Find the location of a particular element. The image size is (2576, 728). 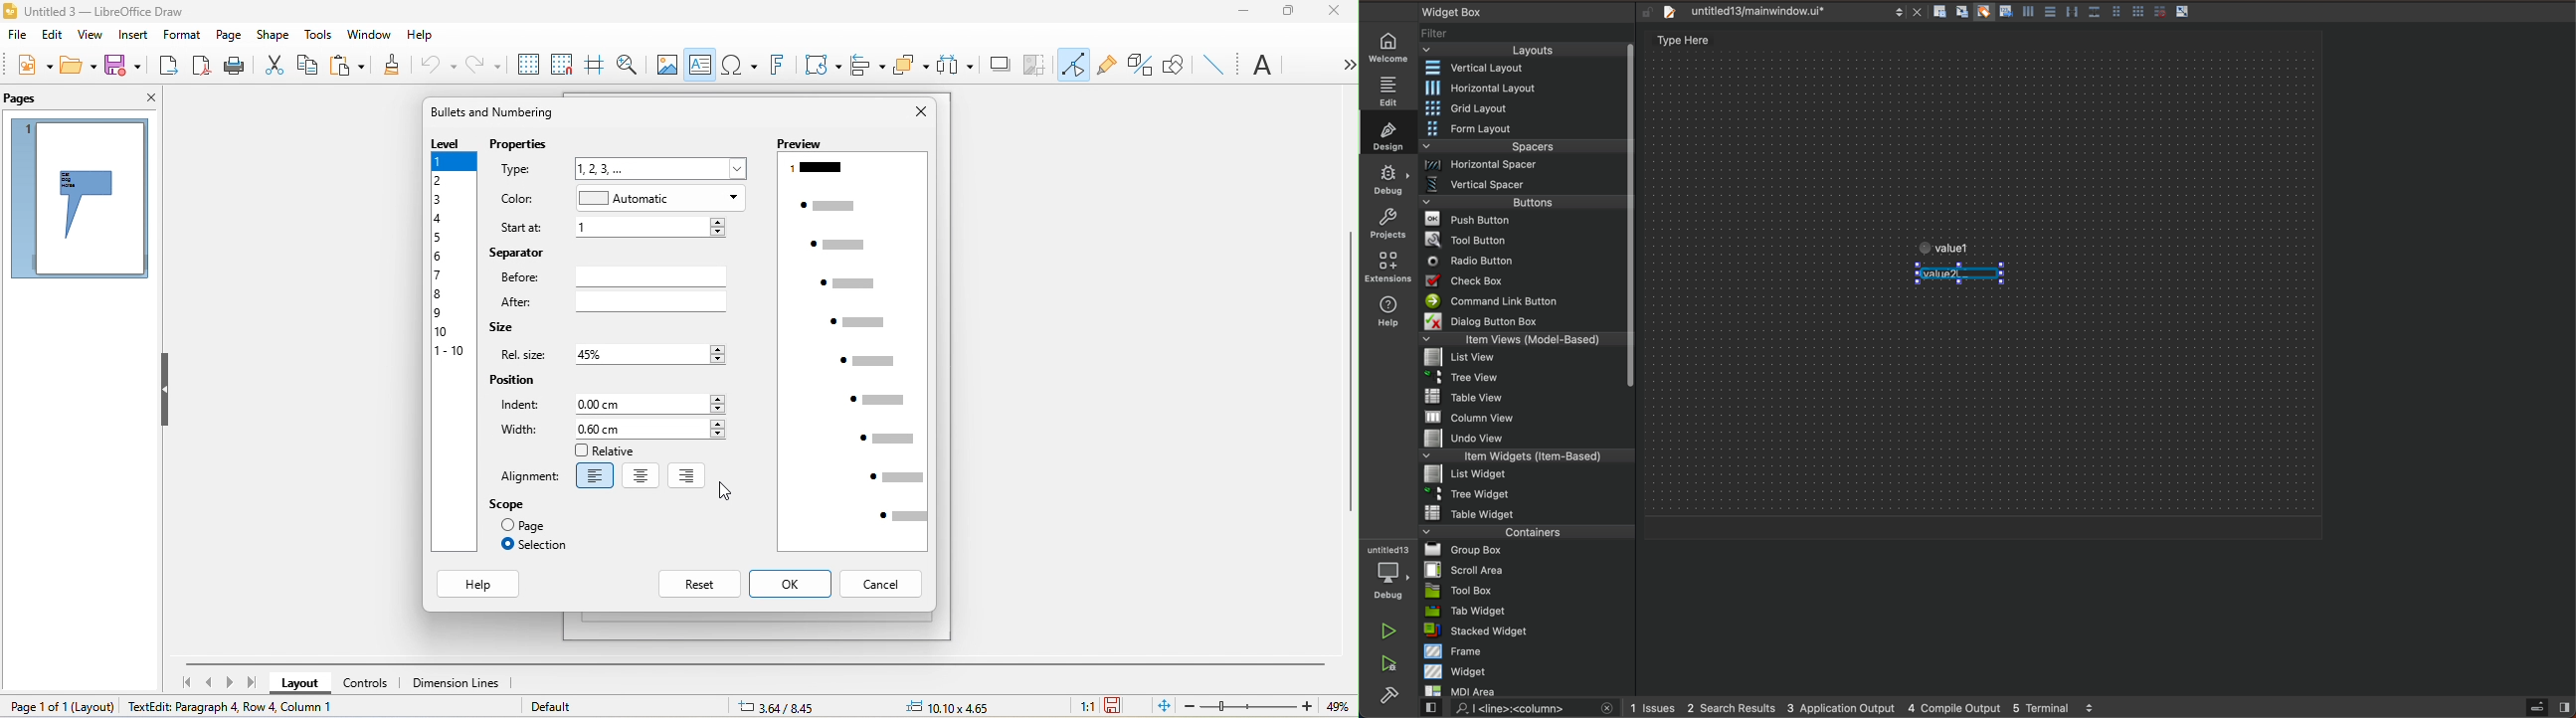

default is located at coordinates (556, 709).